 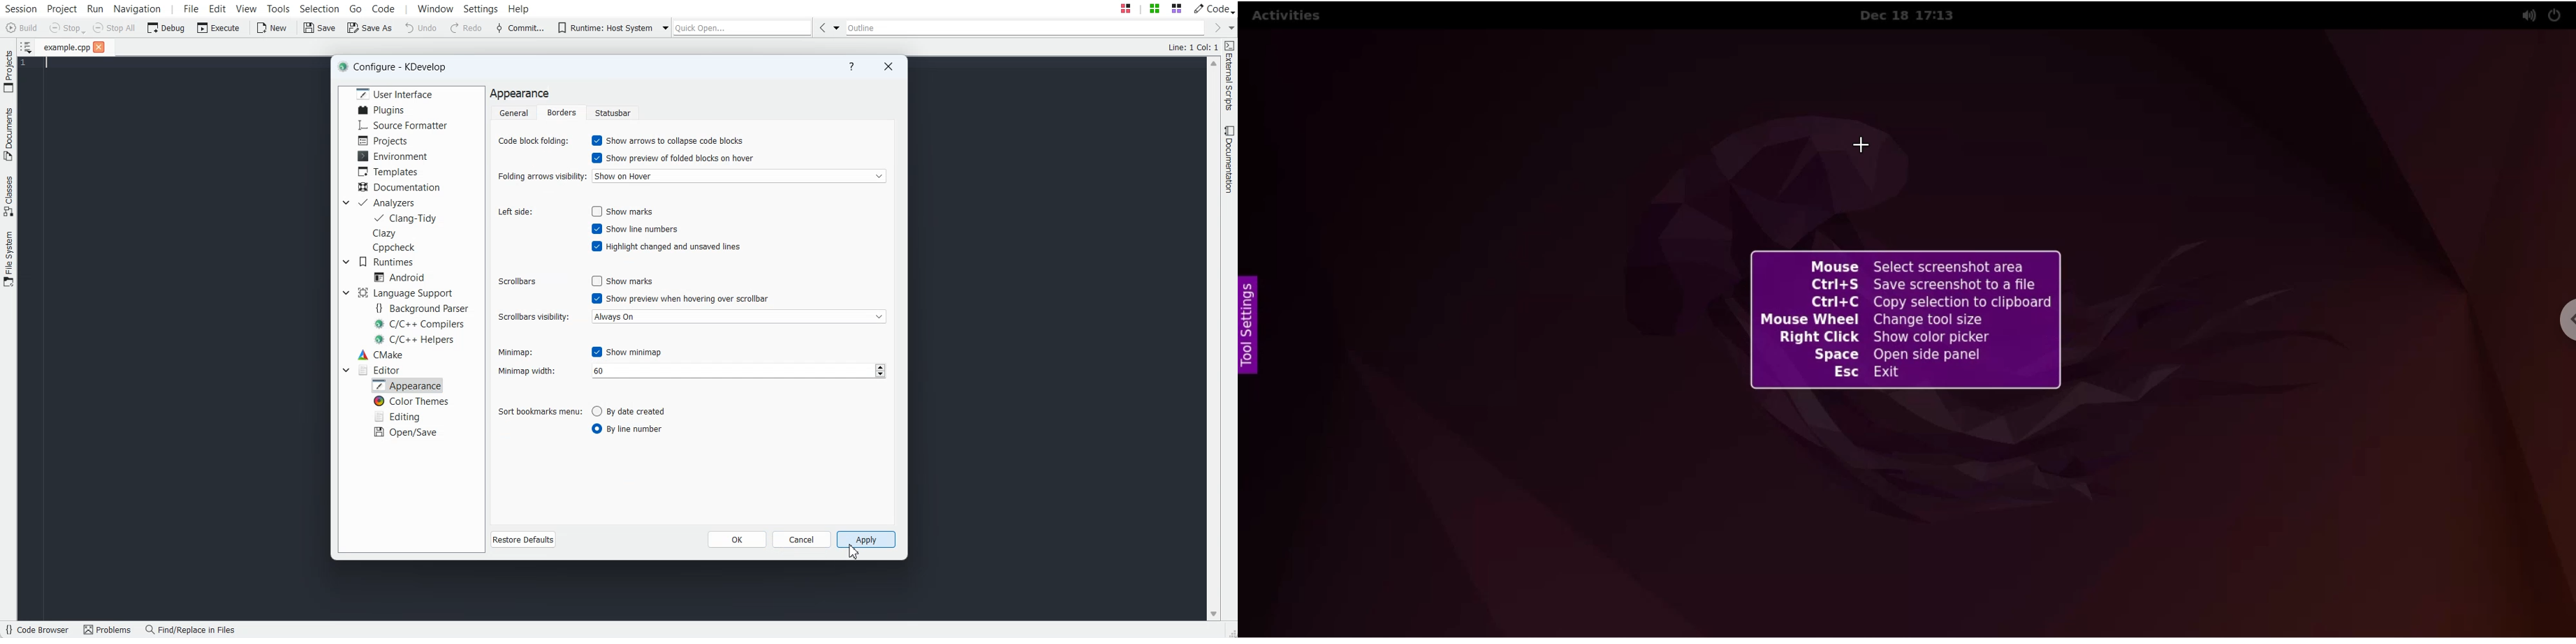 What do you see at coordinates (39, 630) in the screenshot?
I see `Code Browser` at bounding box center [39, 630].